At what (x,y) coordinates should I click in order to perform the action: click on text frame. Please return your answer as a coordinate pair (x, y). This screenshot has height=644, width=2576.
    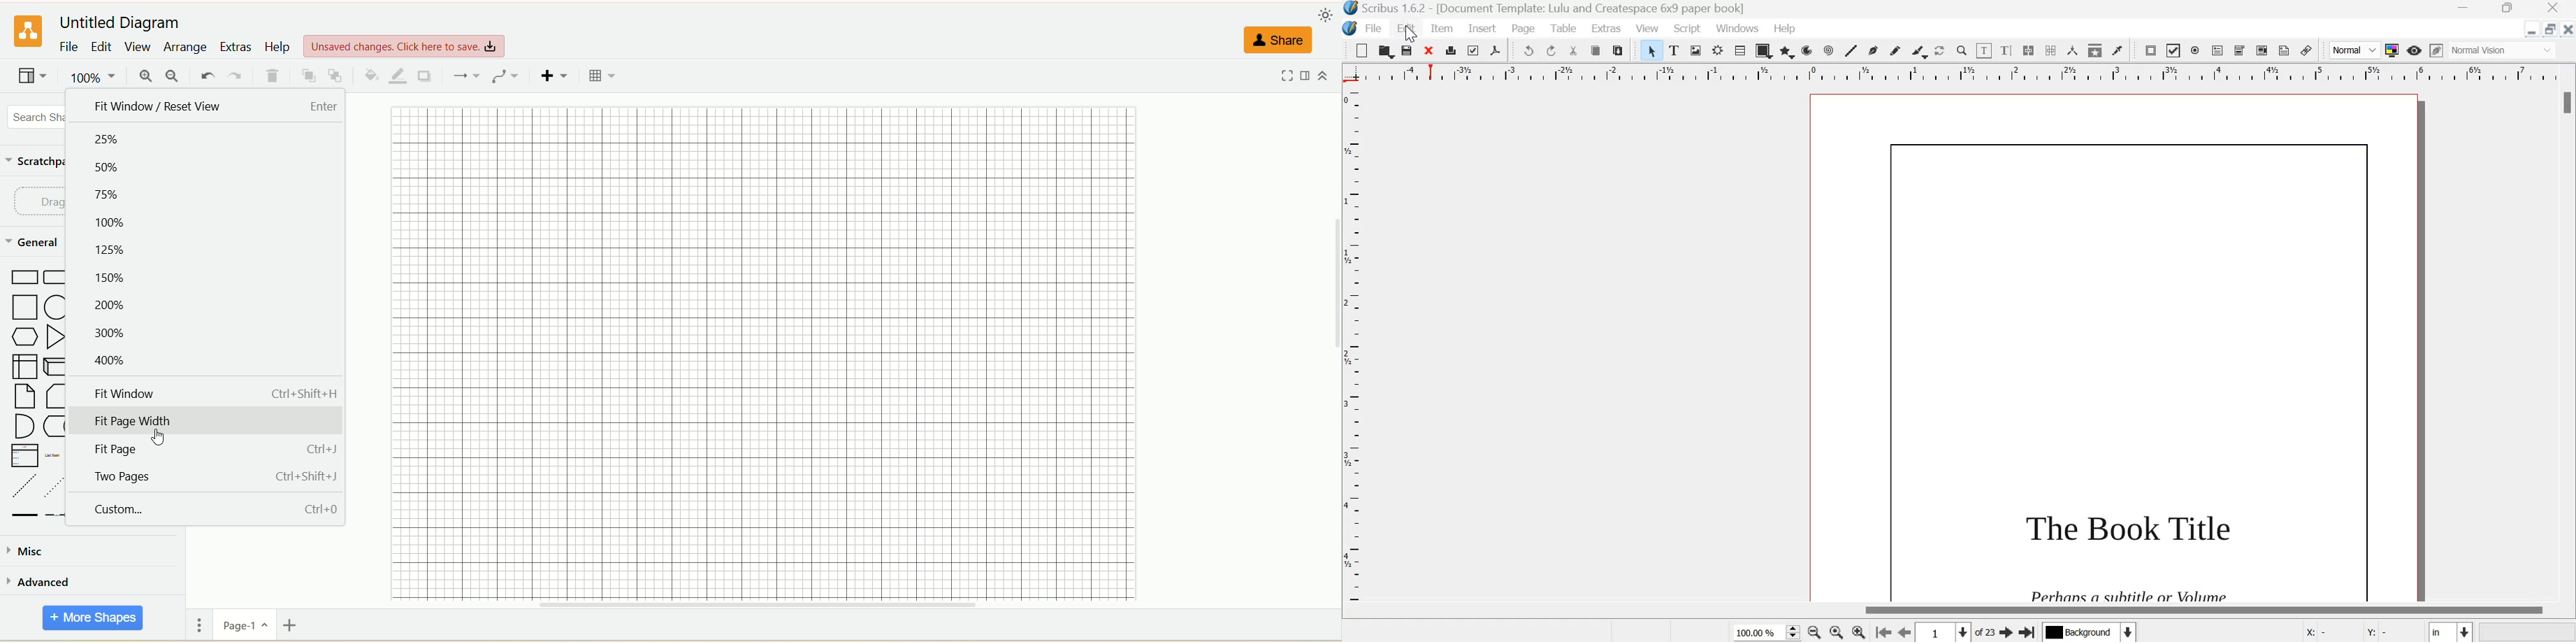
    Looking at the image, I should click on (1674, 51).